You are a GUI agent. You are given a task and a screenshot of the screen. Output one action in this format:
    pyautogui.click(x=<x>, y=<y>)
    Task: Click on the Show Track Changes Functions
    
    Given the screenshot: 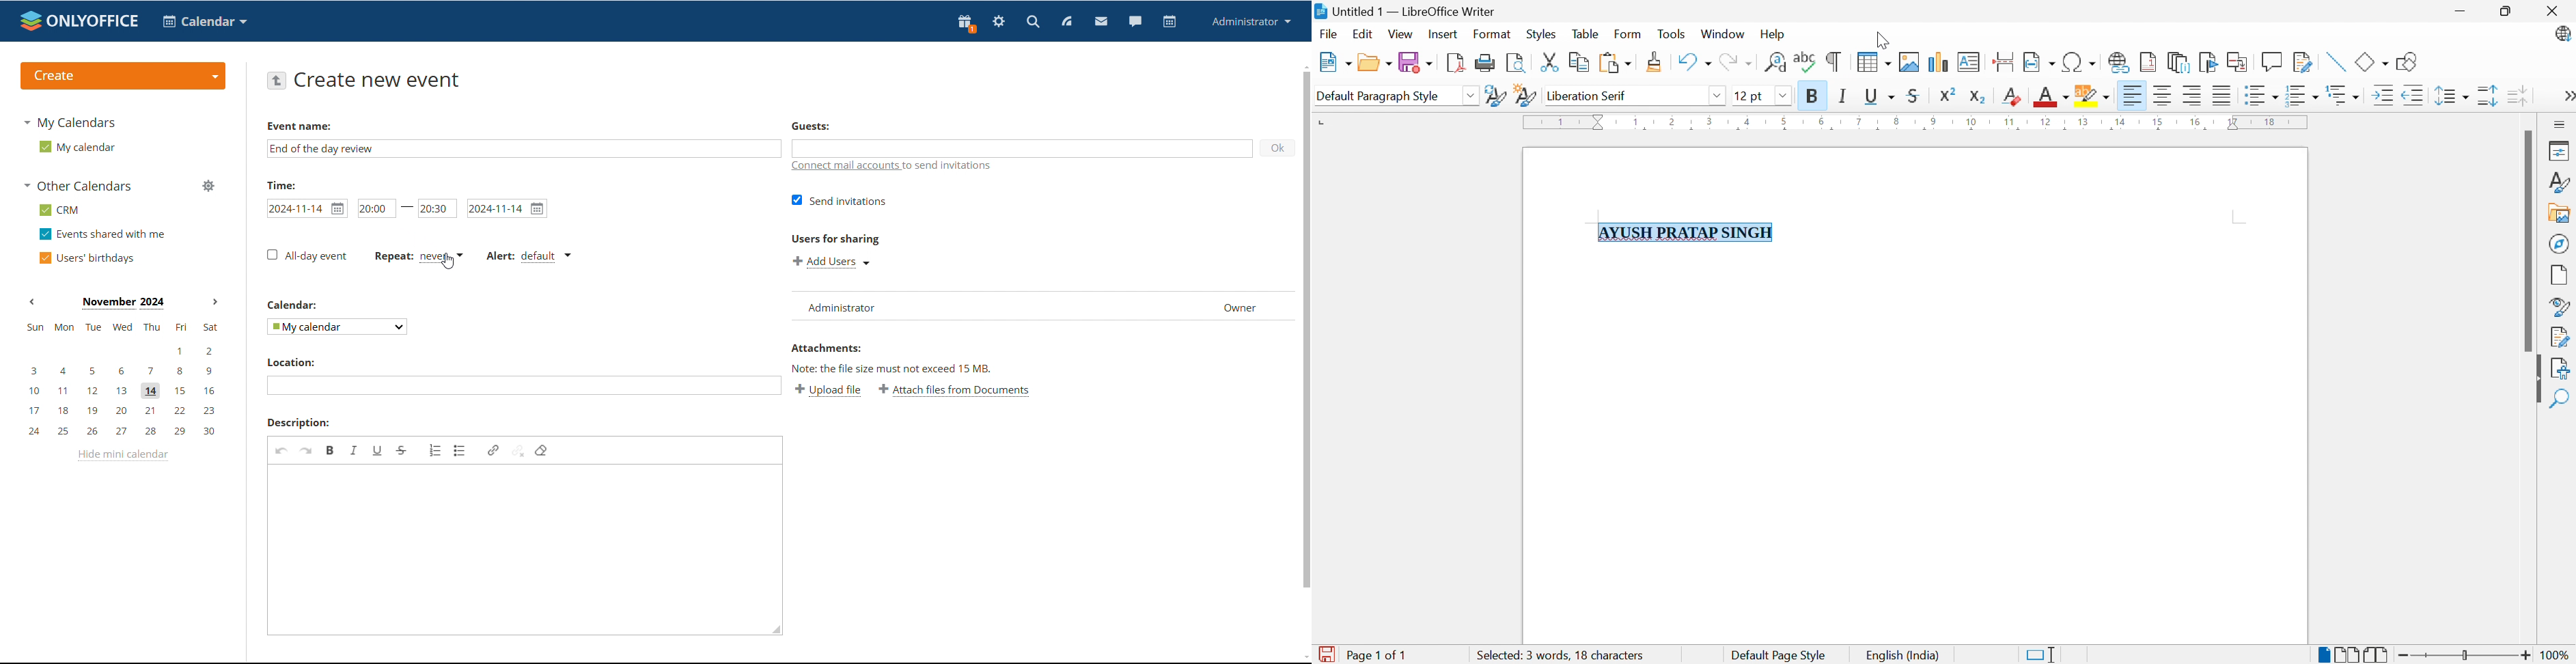 What is the action you would take?
    pyautogui.click(x=2301, y=62)
    